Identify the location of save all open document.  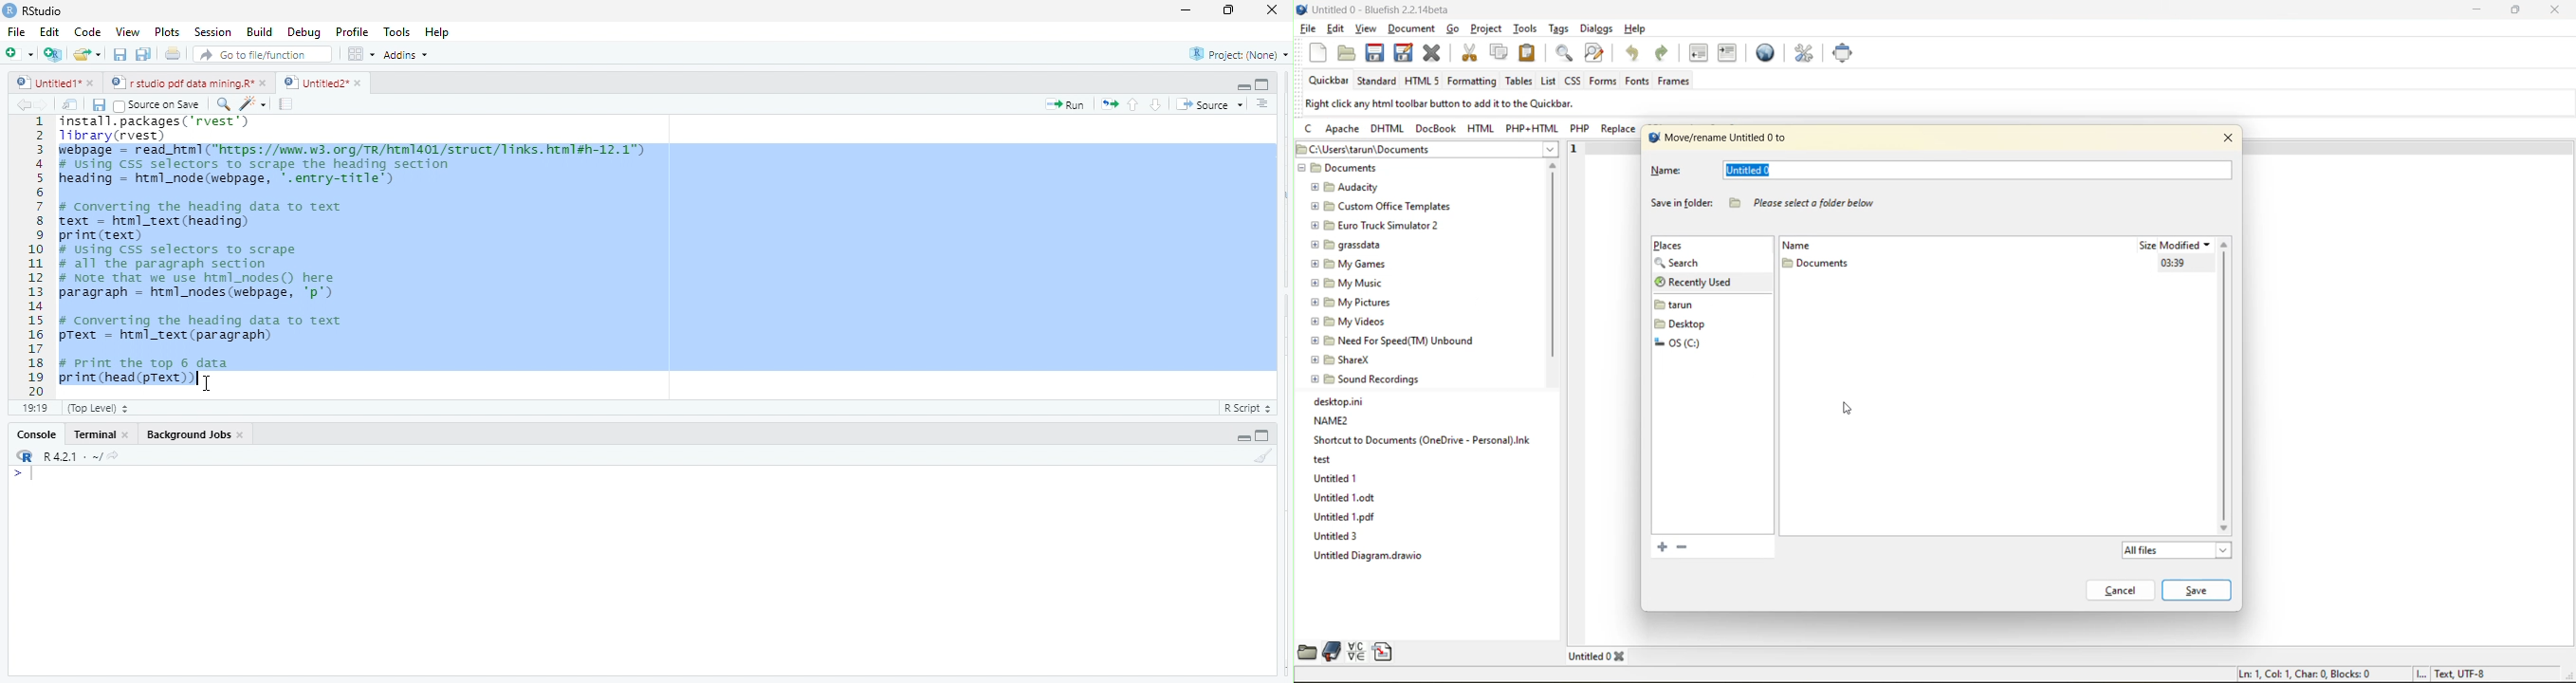
(142, 54).